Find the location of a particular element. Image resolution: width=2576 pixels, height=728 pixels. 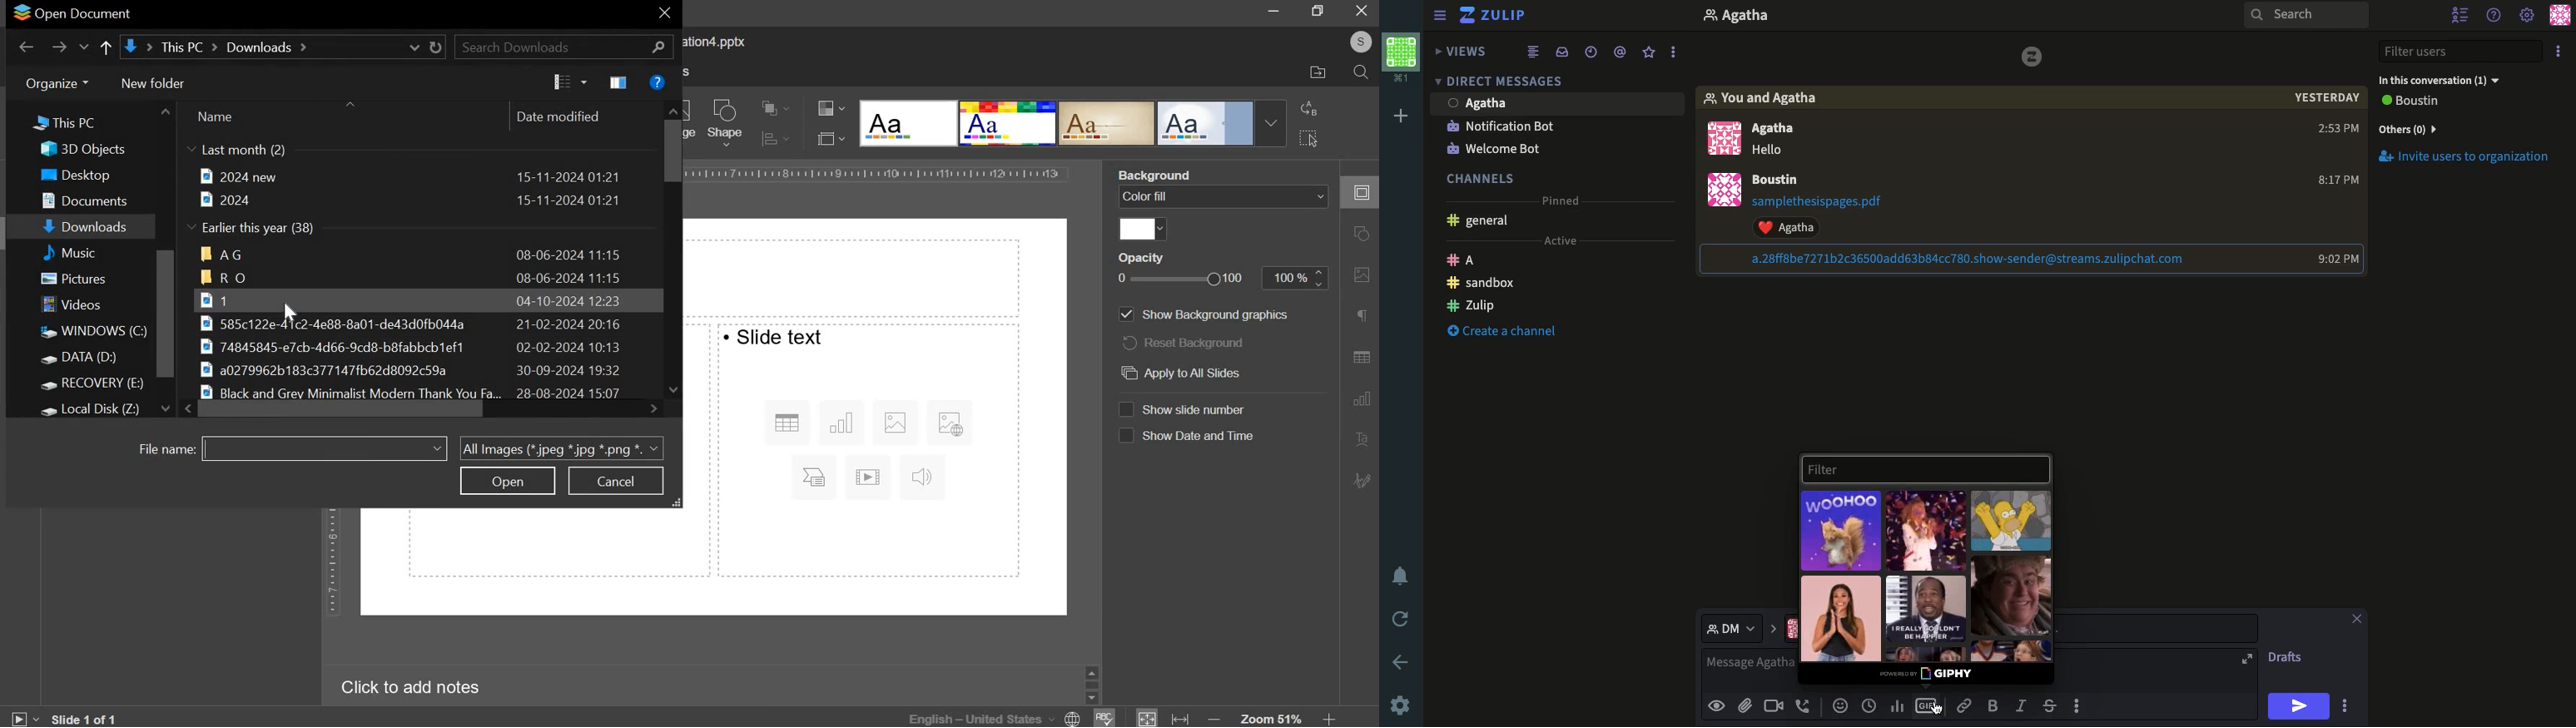

slide show is located at coordinates (23, 716).